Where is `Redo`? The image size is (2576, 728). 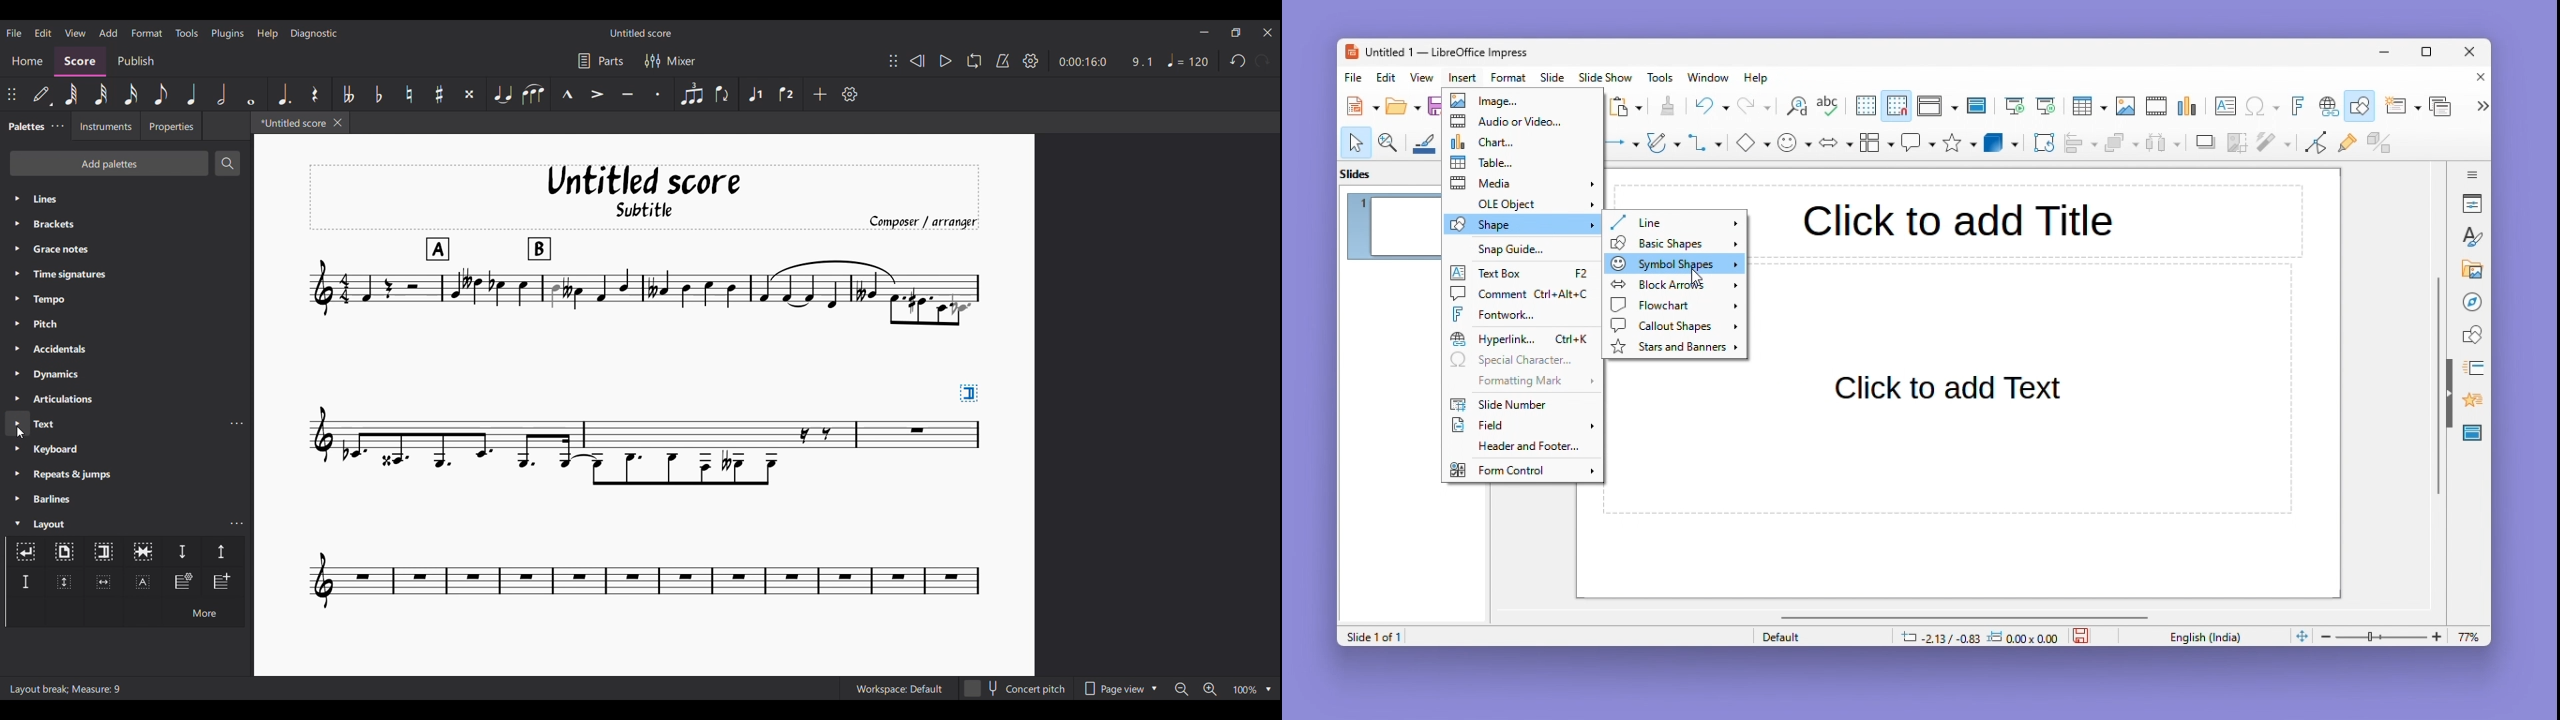
Redo is located at coordinates (1262, 61).